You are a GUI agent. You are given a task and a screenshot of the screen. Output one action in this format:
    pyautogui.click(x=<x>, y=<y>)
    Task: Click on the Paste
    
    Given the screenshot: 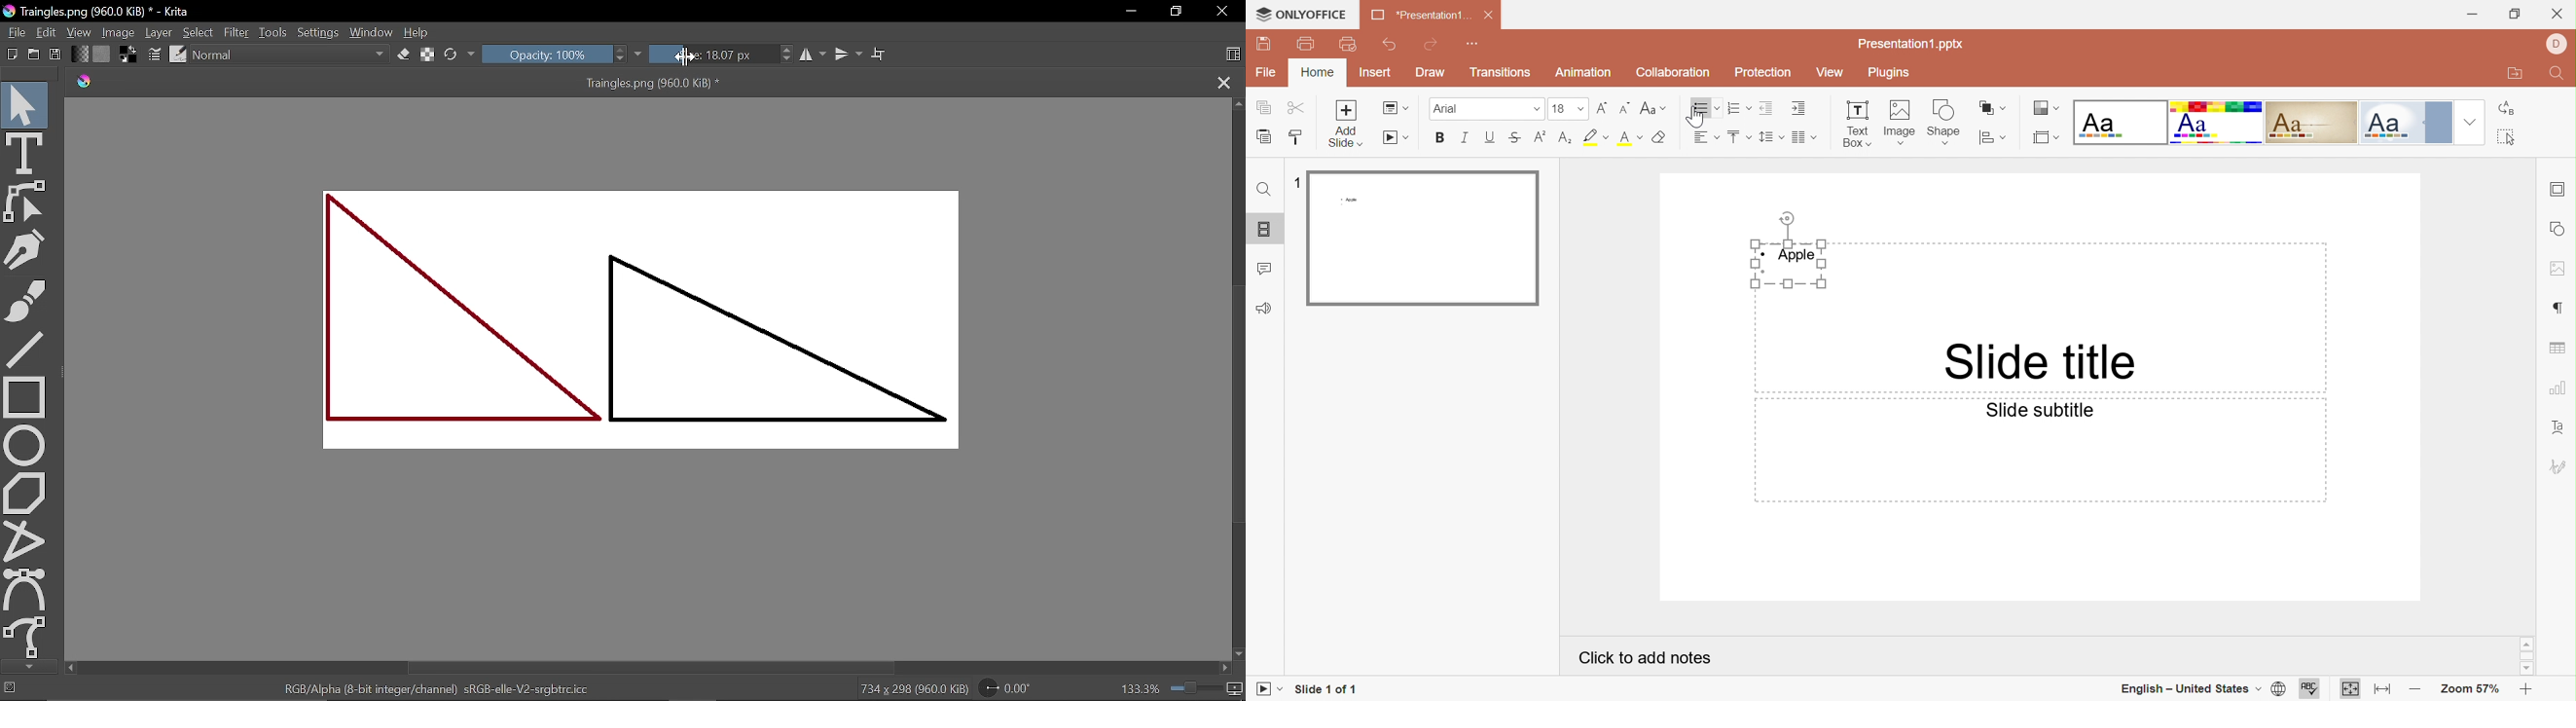 What is the action you would take?
    pyautogui.click(x=1264, y=138)
    